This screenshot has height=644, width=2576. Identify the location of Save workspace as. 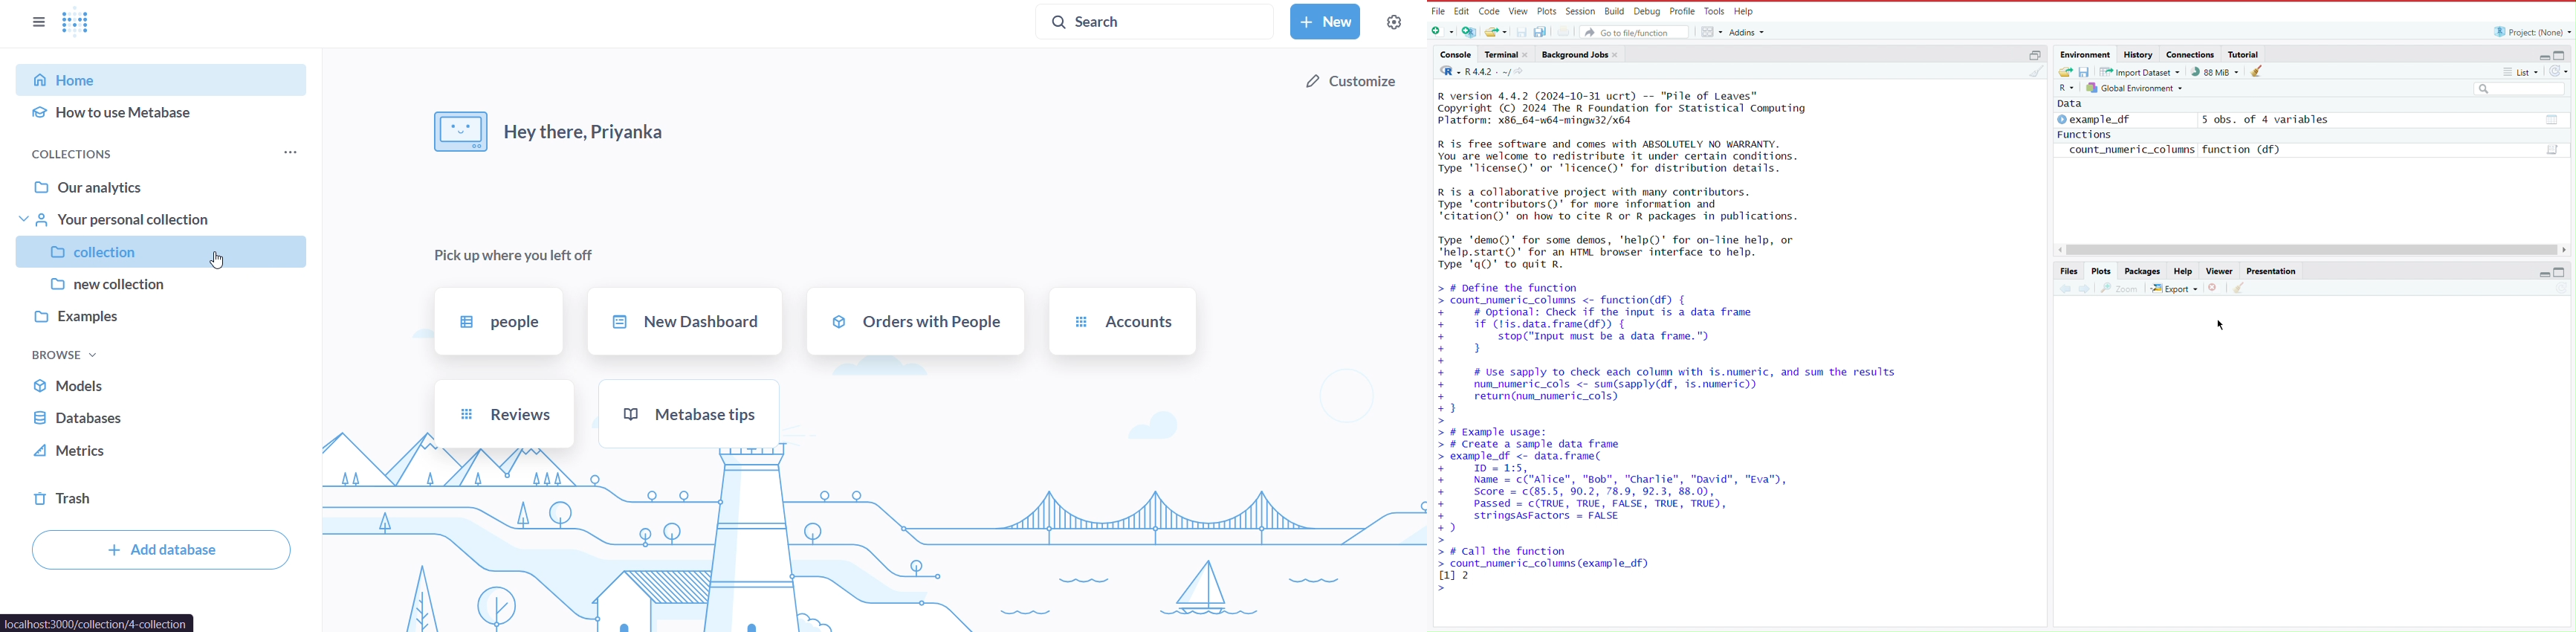
(2087, 71).